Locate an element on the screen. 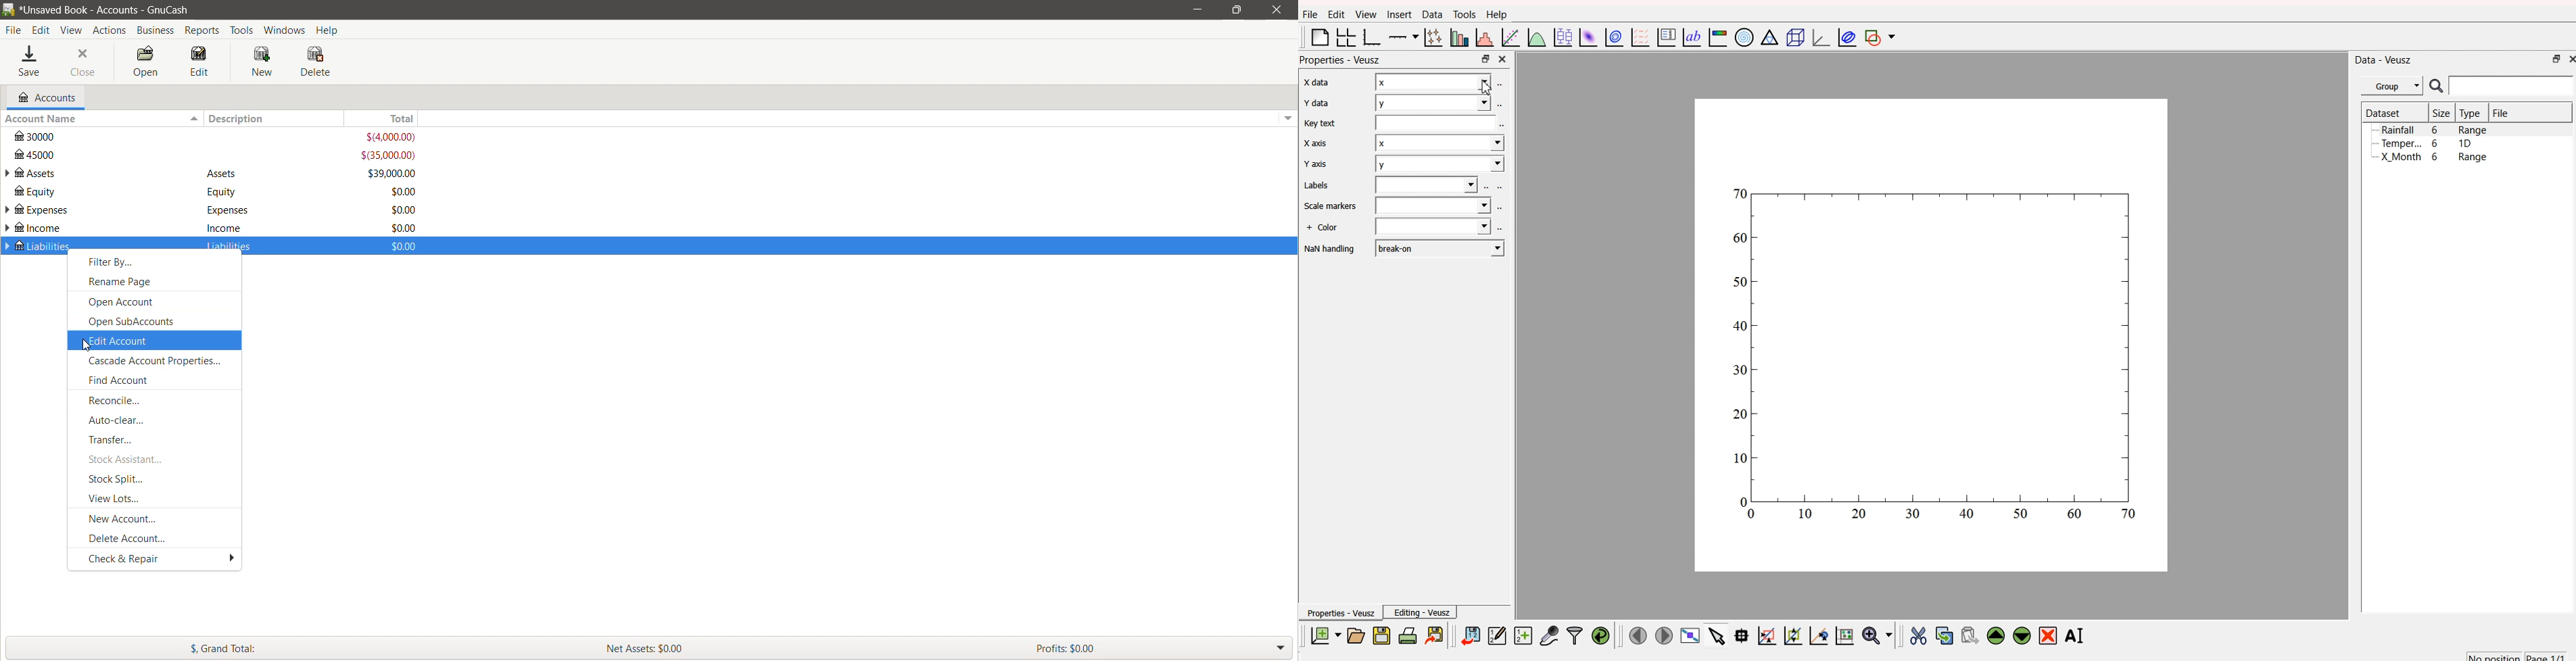 The height and width of the screenshot is (672, 2576). Application Logo is located at coordinates (8, 10).